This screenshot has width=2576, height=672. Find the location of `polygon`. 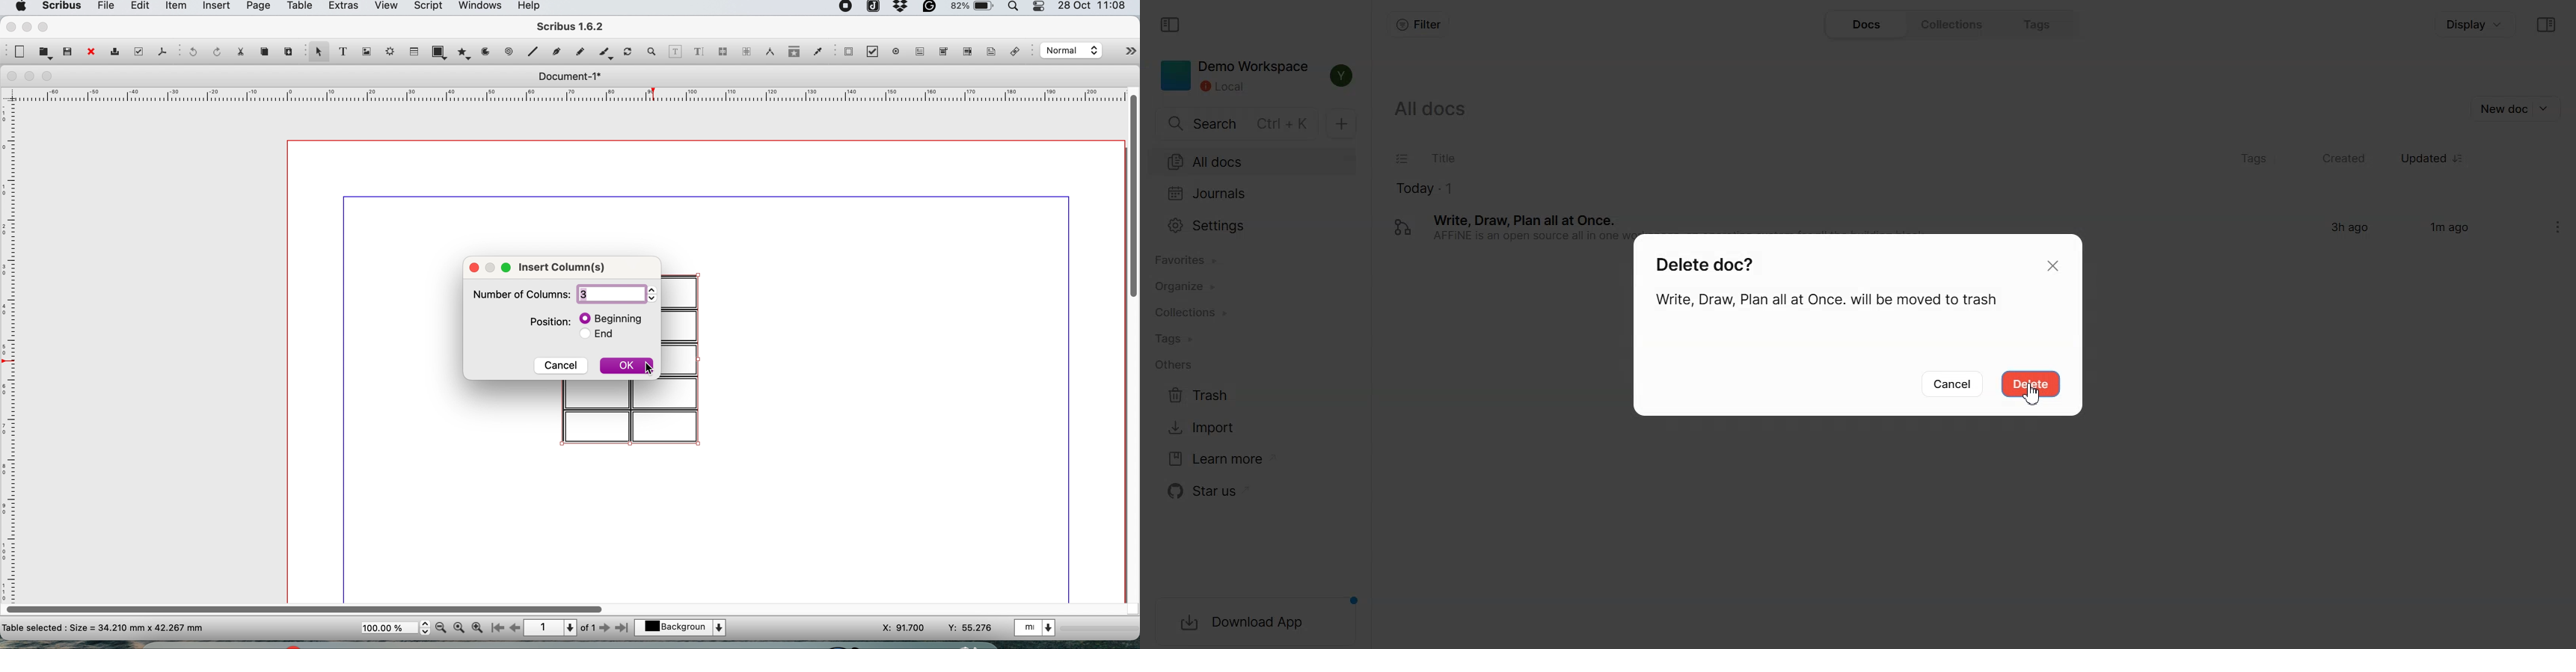

polygon is located at coordinates (466, 52).